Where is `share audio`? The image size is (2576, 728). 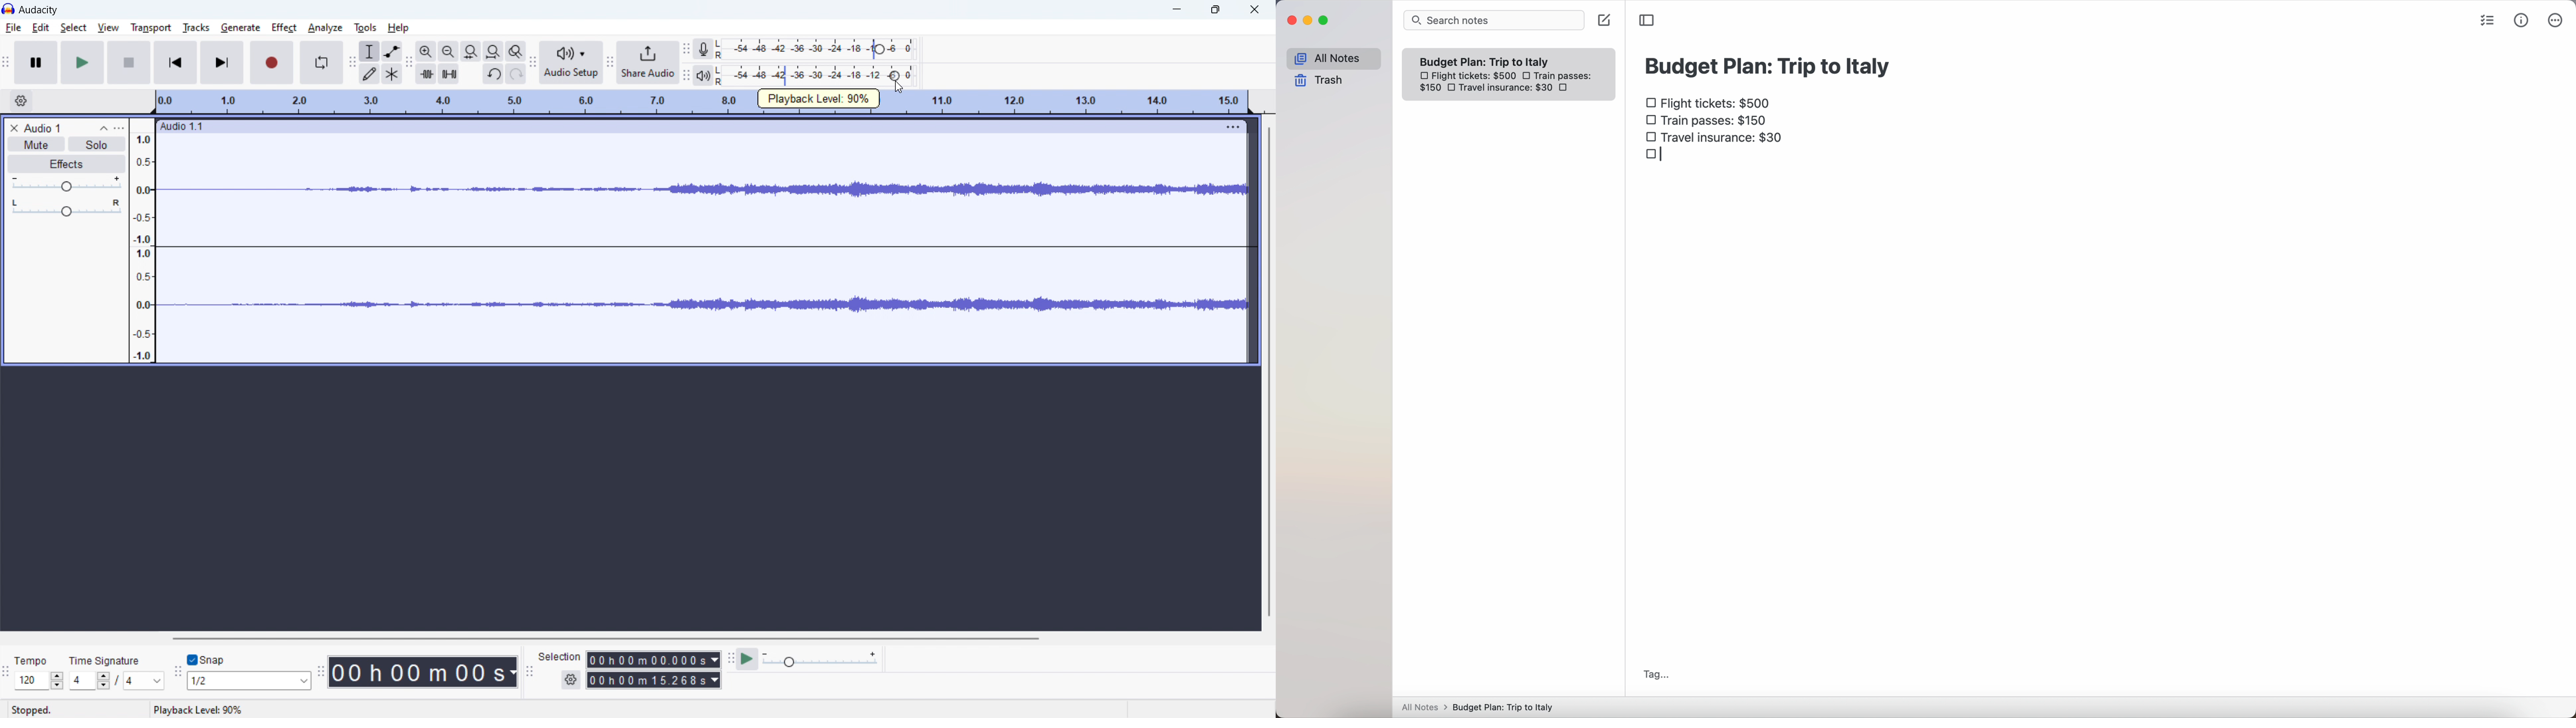 share audio is located at coordinates (648, 62).